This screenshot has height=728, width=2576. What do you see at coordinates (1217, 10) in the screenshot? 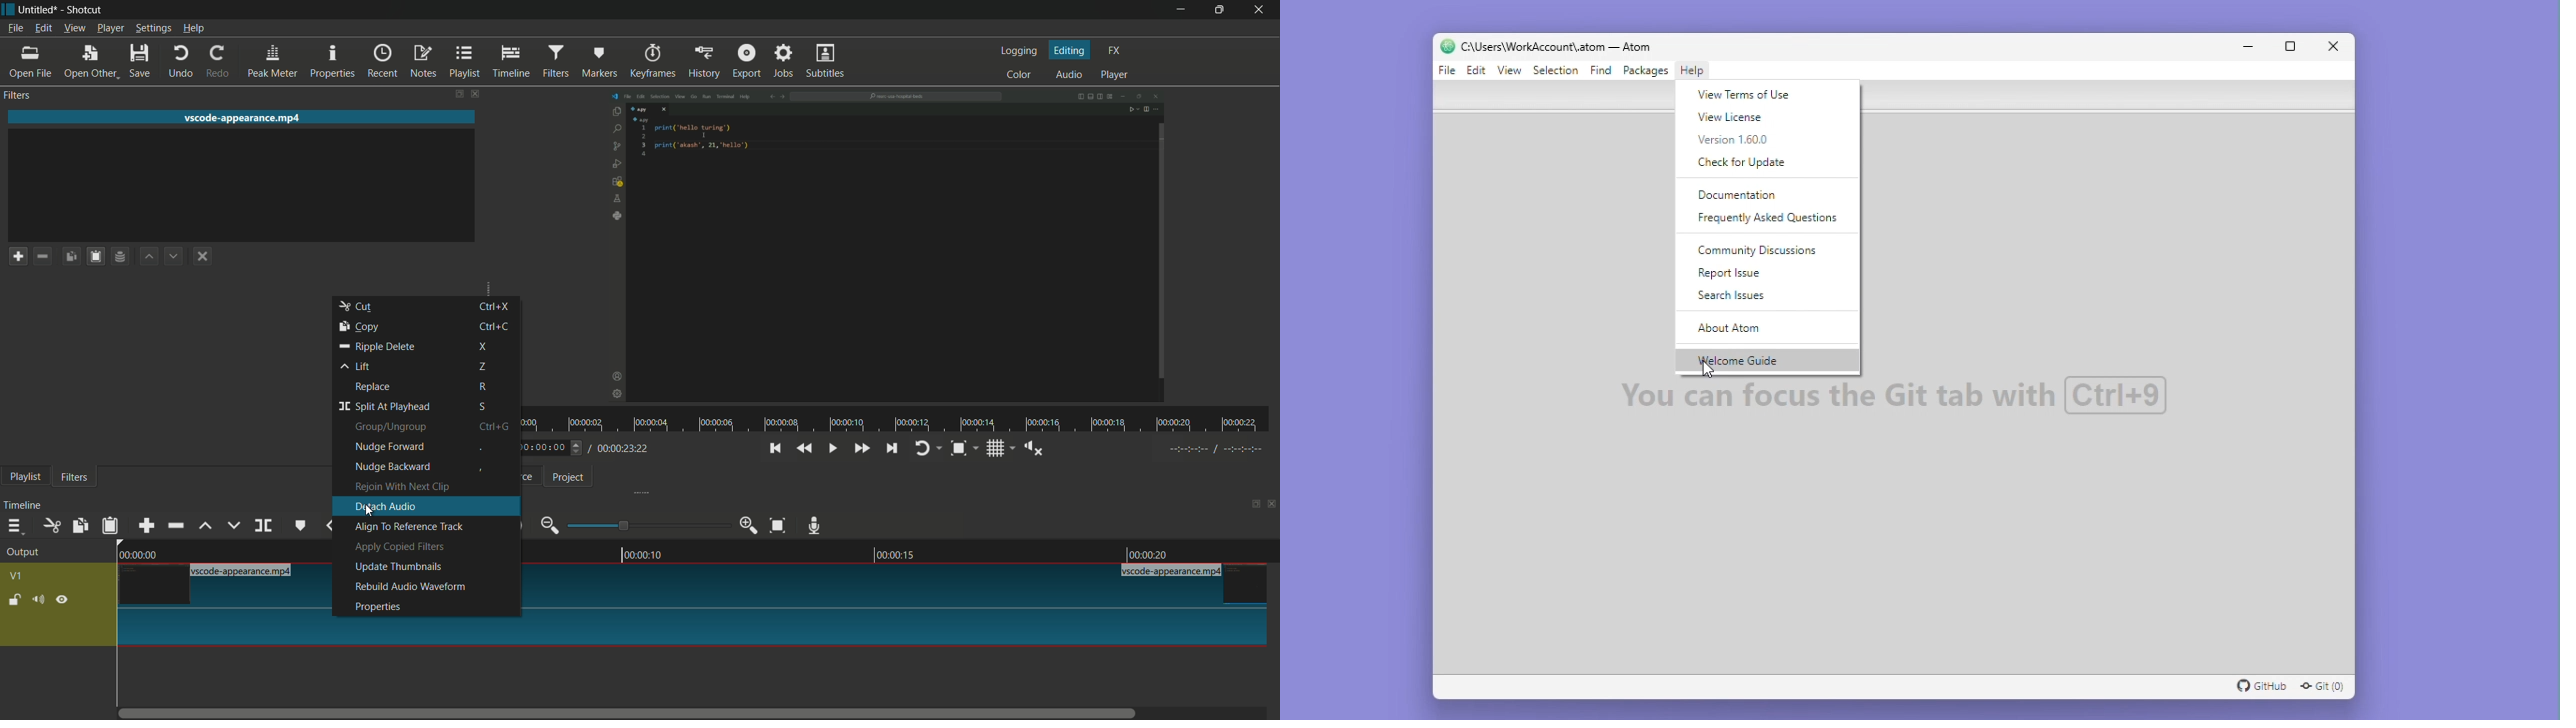
I see `maximize` at bounding box center [1217, 10].